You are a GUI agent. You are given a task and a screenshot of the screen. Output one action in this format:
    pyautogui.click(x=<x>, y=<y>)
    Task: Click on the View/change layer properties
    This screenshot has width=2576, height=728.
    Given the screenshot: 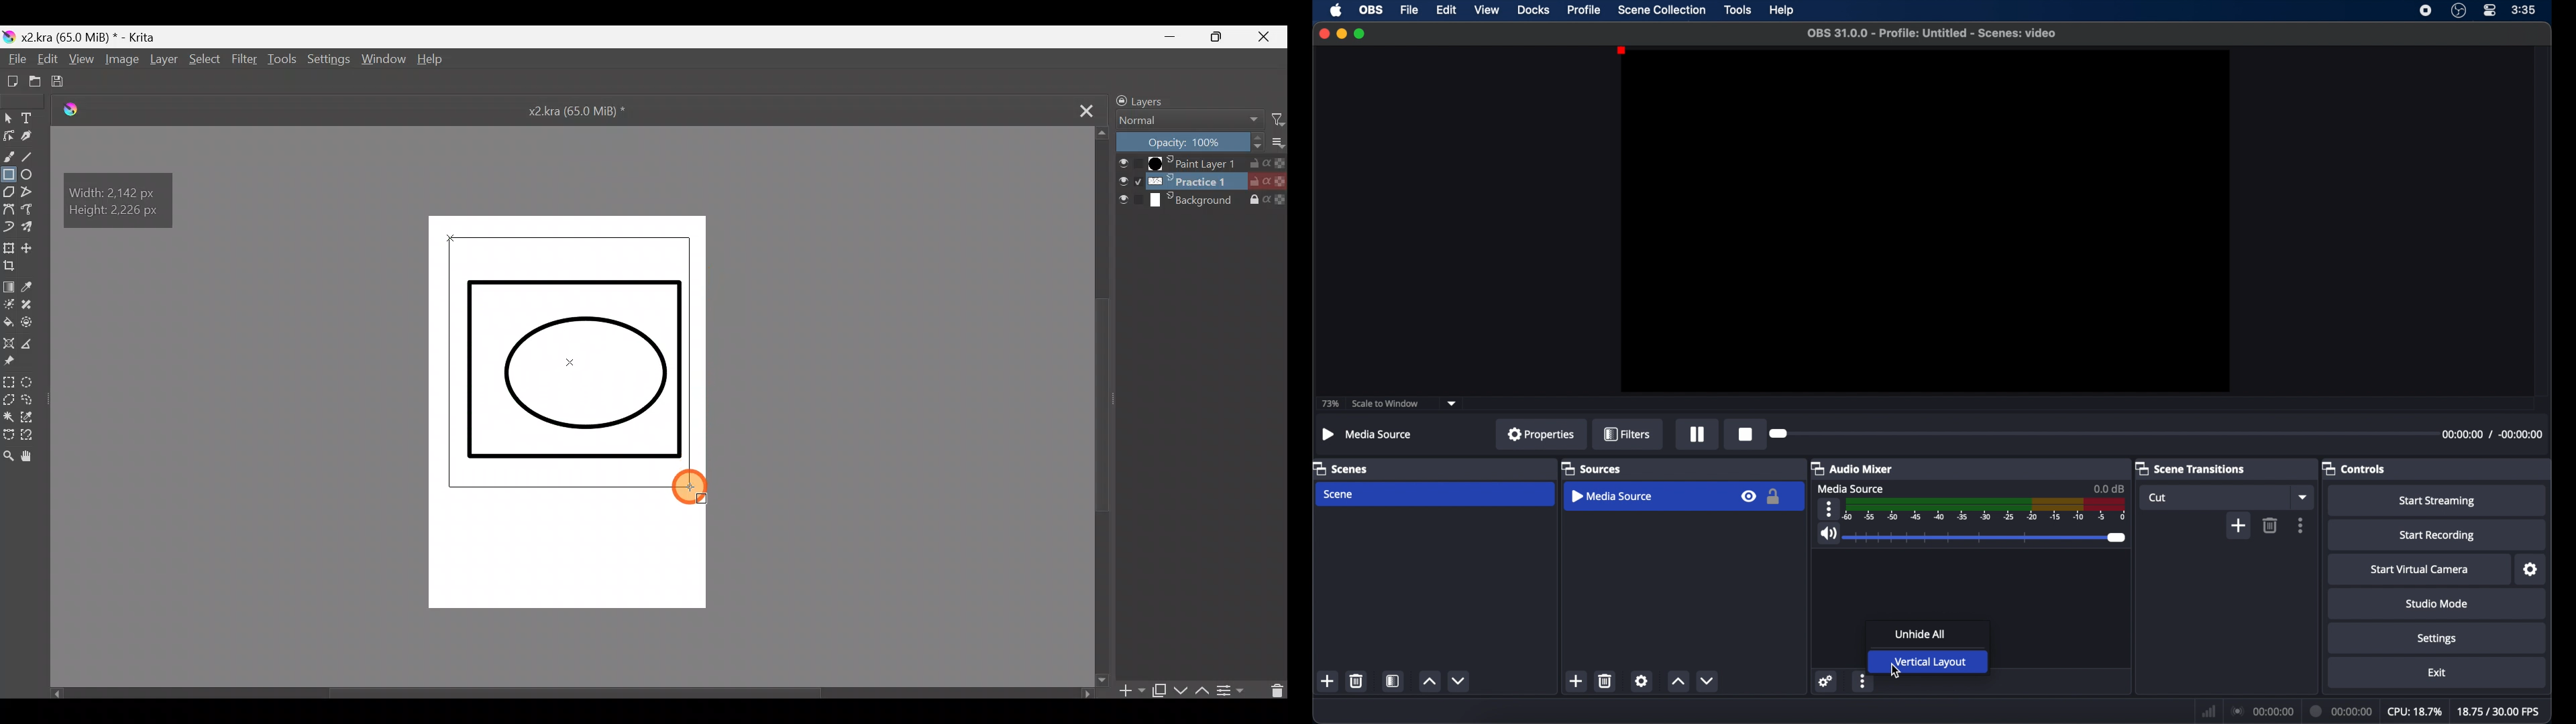 What is the action you would take?
    pyautogui.click(x=1234, y=690)
    